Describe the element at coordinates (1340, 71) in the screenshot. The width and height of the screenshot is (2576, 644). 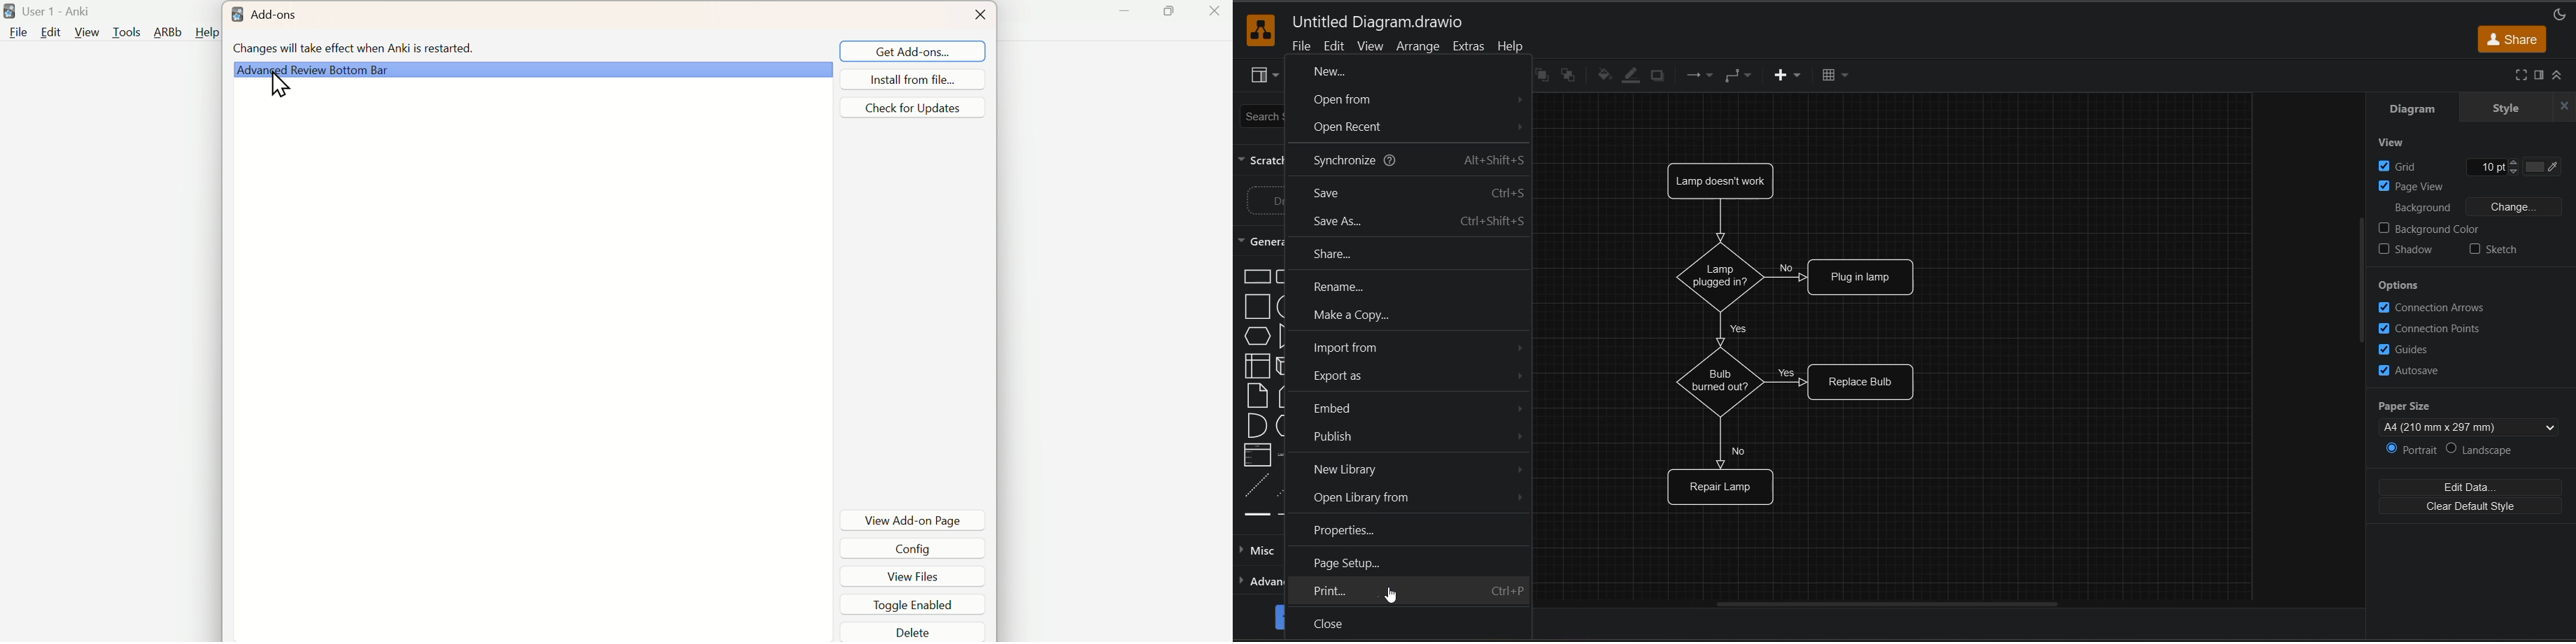
I see `new` at that location.